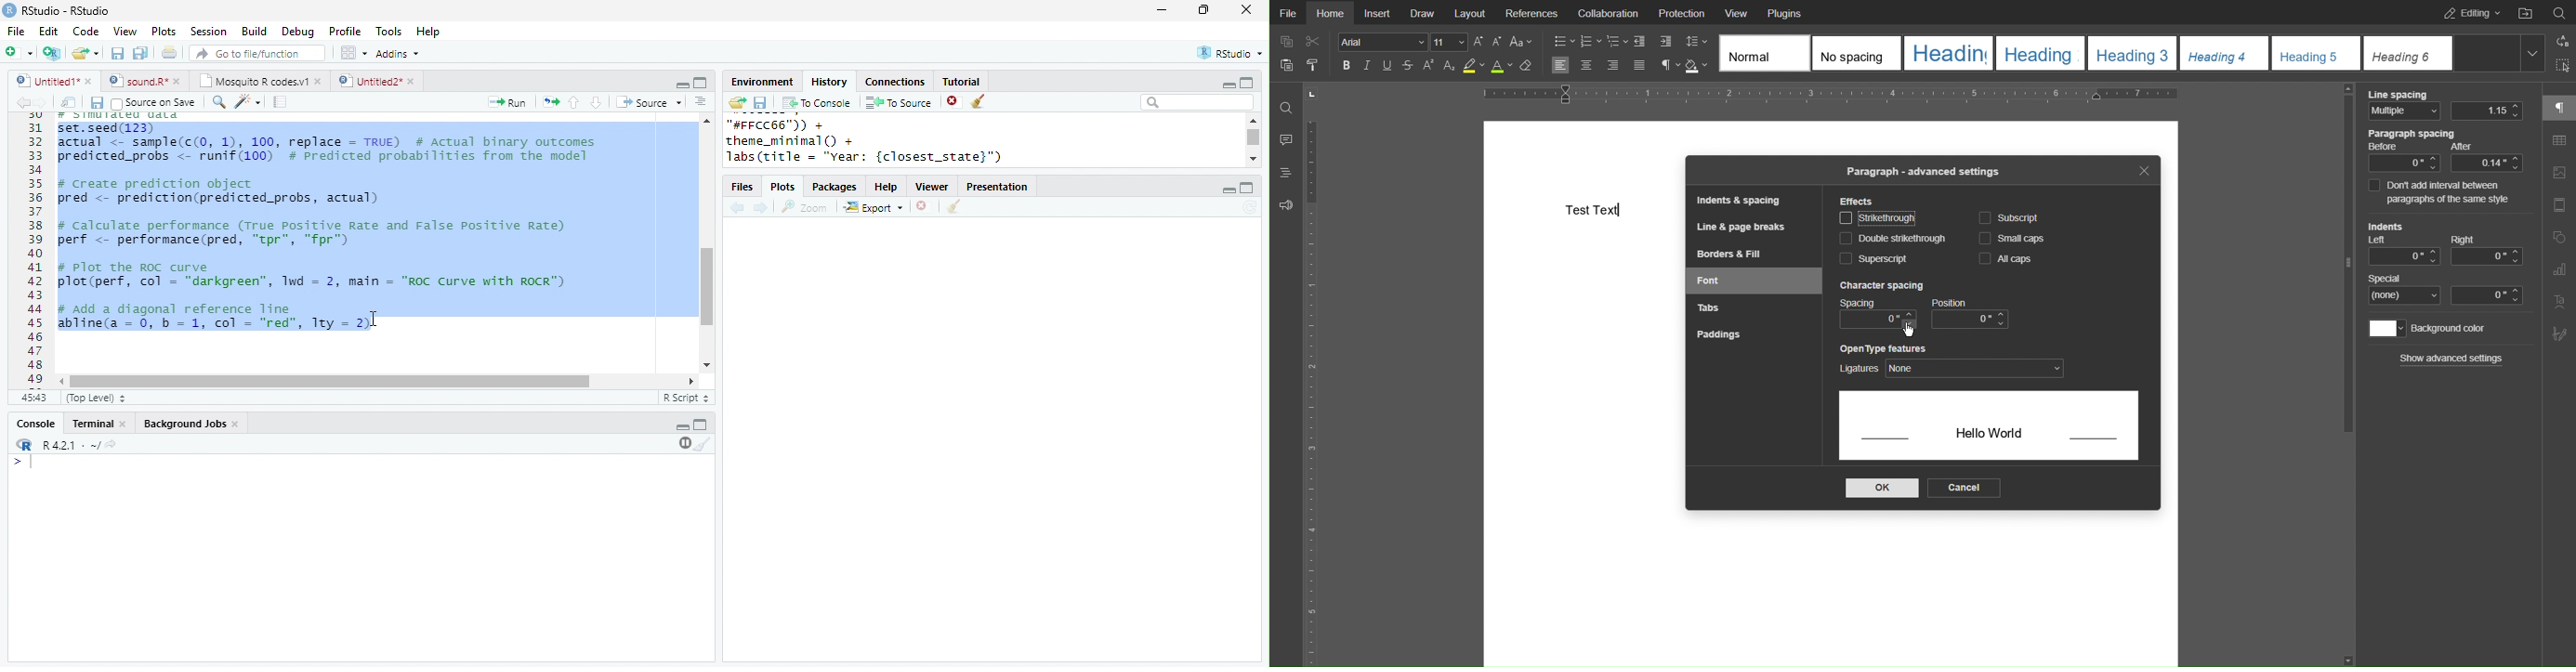  What do you see at coordinates (34, 425) in the screenshot?
I see `console` at bounding box center [34, 425].